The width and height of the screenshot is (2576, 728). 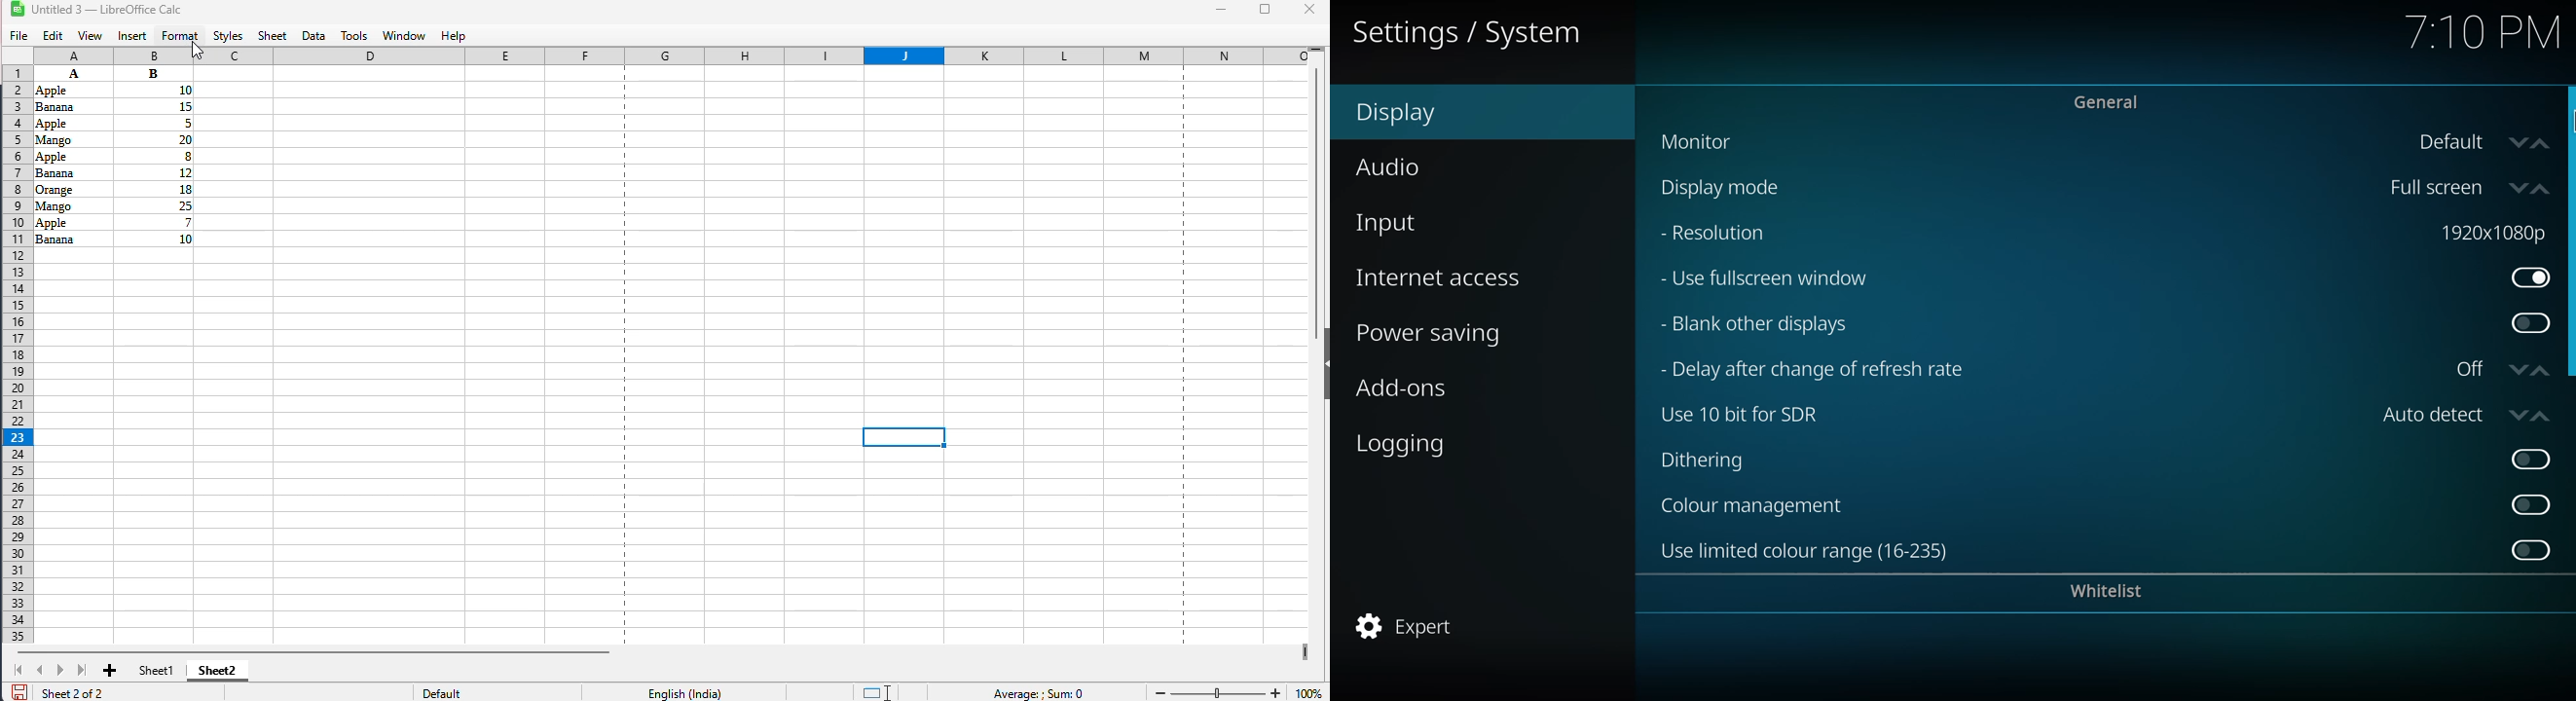 What do you see at coordinates (1709, 462) in the screenshot?
I see `dithering` at bounding box center [1709, 462].